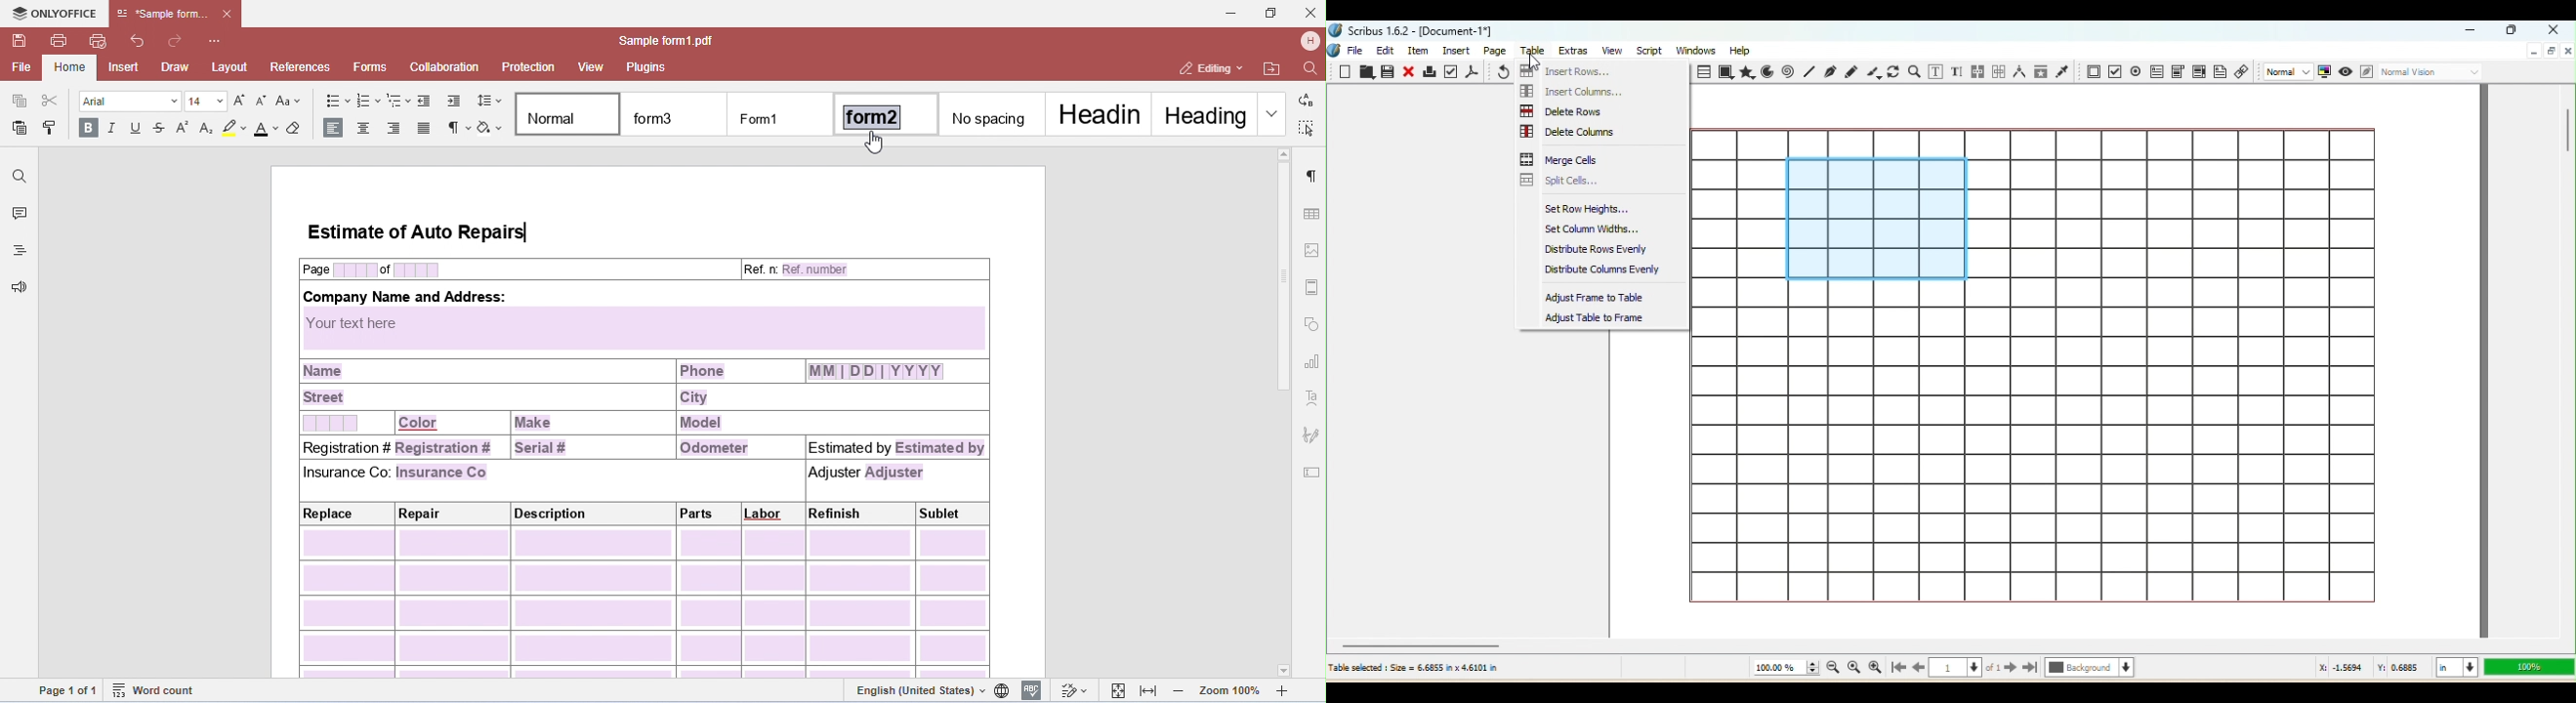 The image size is (2576, 728). Describe the element at coordinates (1896, 669) in the screenshot. I see `Go to the first page` at that location.